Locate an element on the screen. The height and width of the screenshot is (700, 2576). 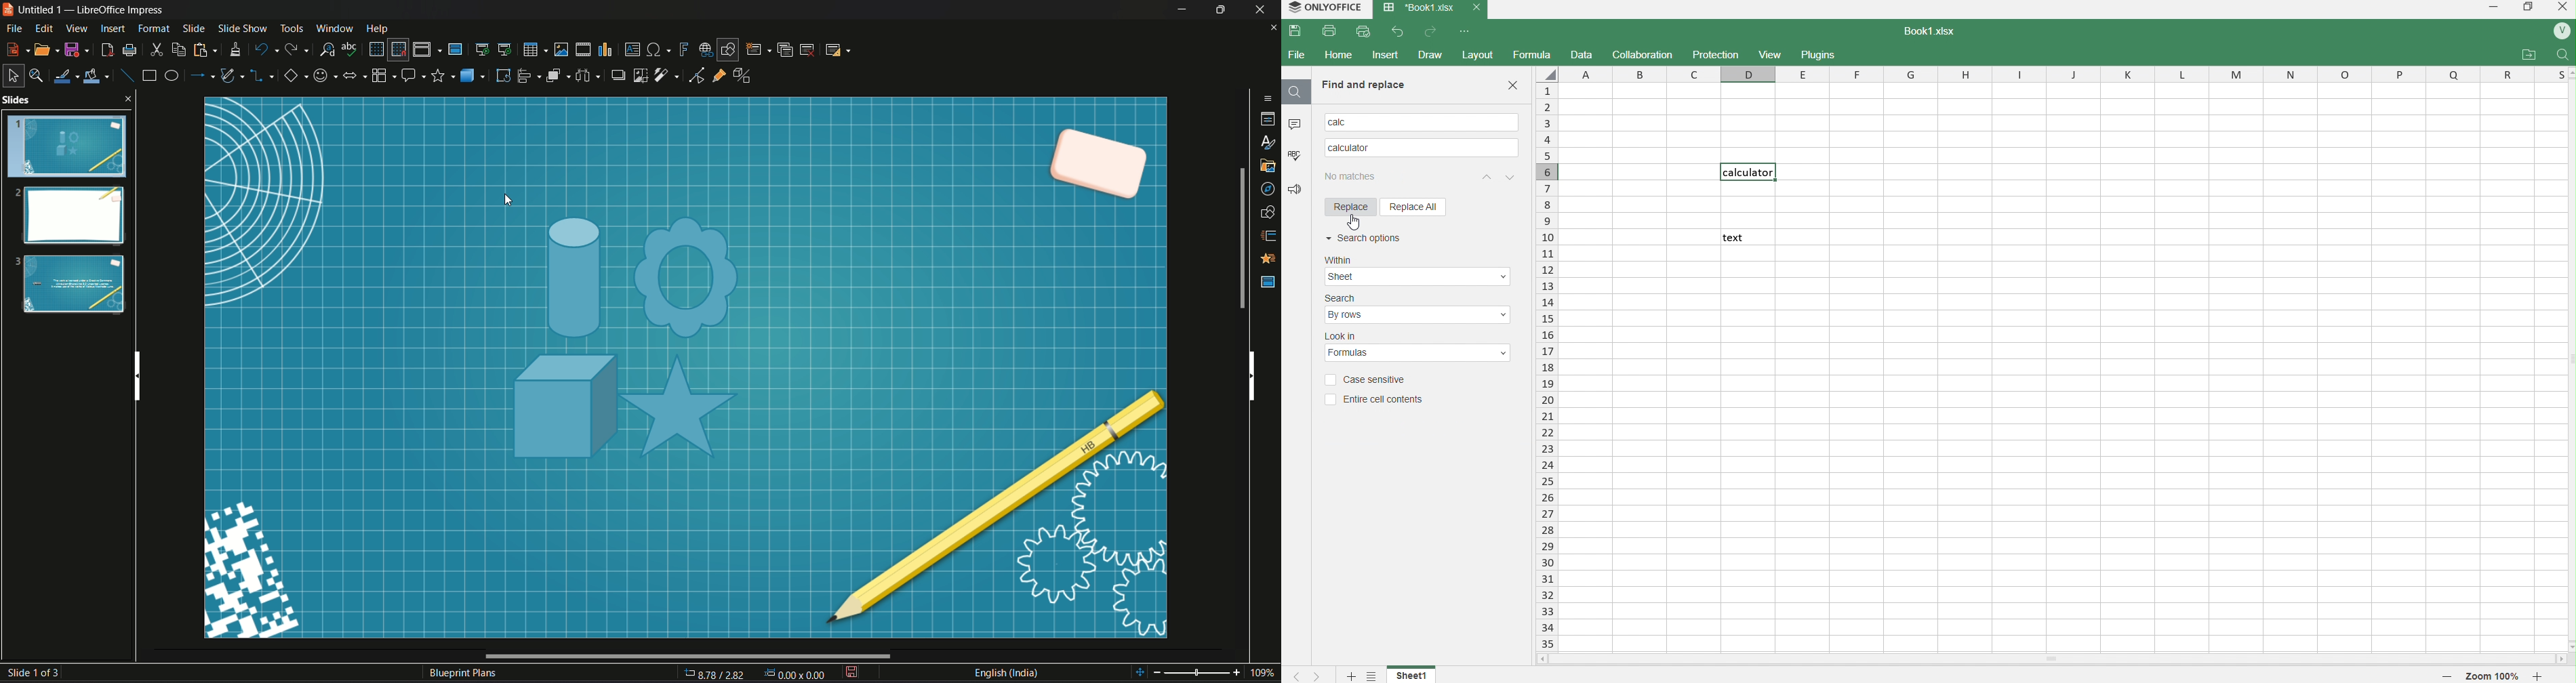
insert hyperlink is located at coordinates (705, 49).